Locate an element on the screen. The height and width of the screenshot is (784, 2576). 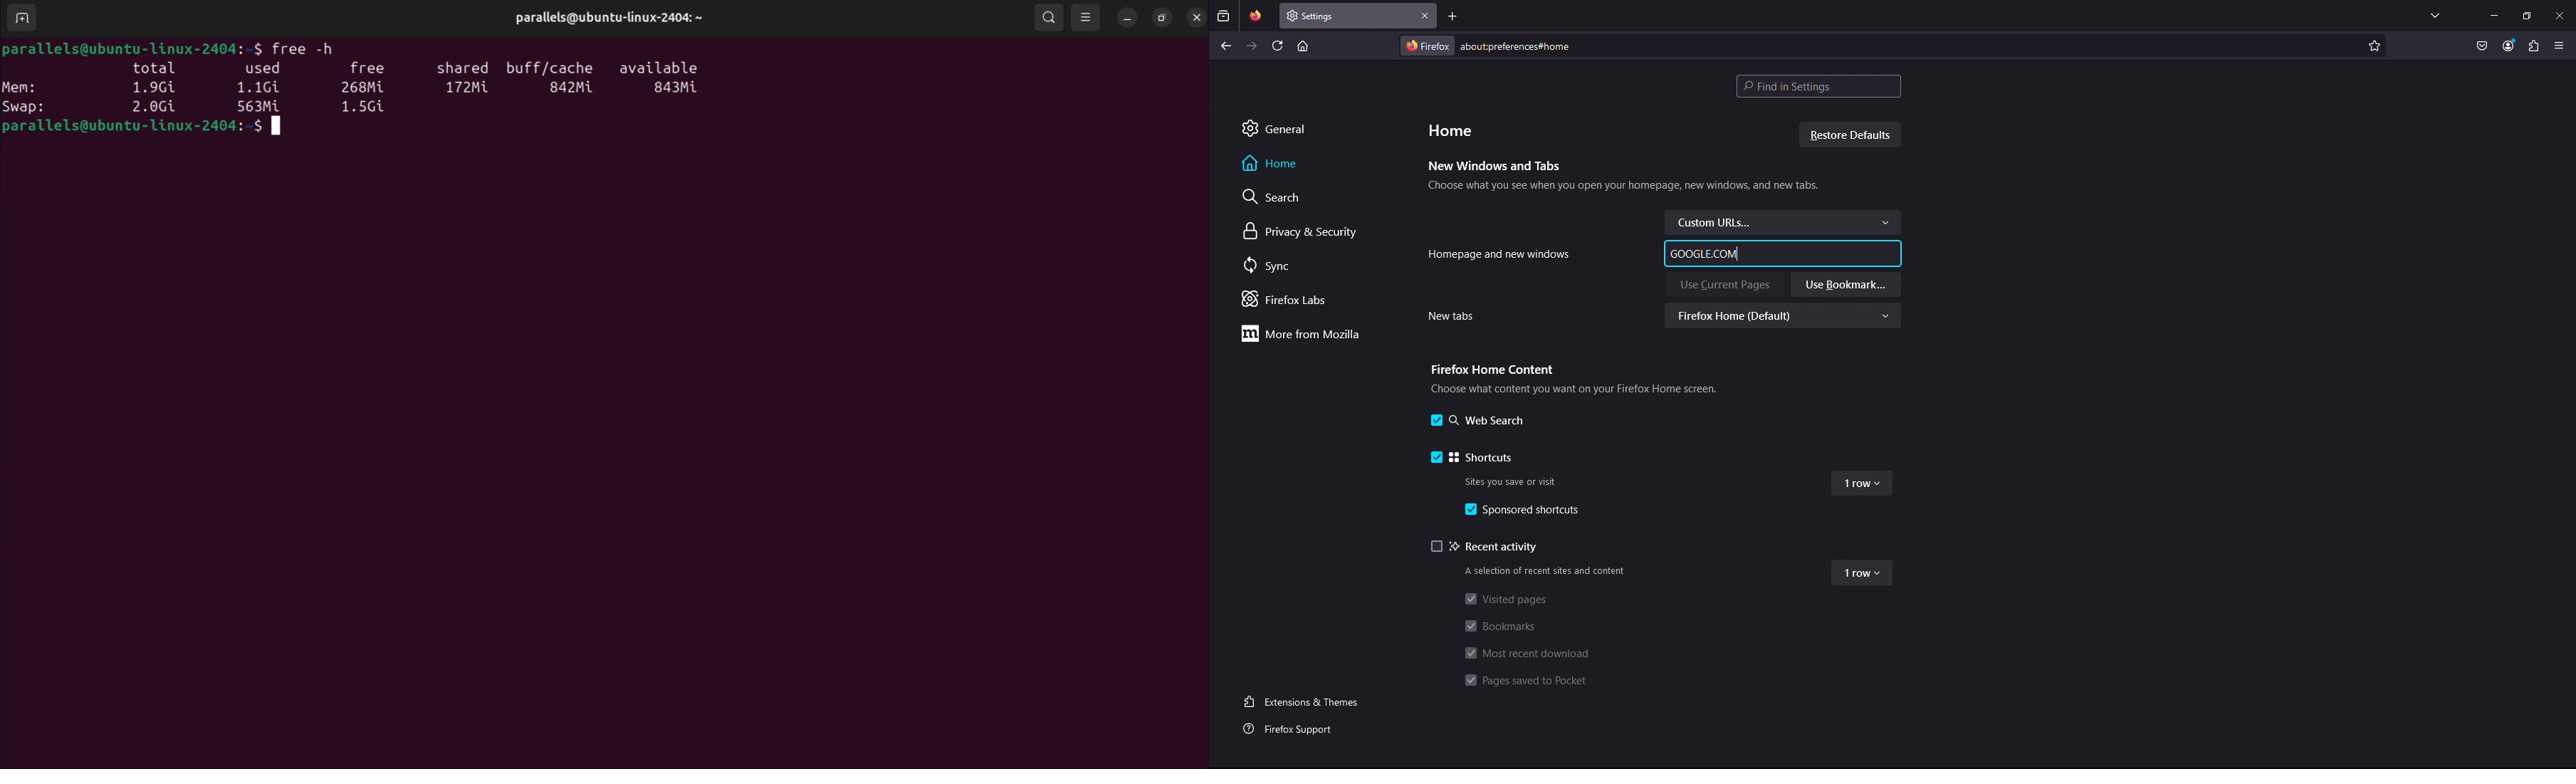
Refresh is located at coordinates (1278, 45).